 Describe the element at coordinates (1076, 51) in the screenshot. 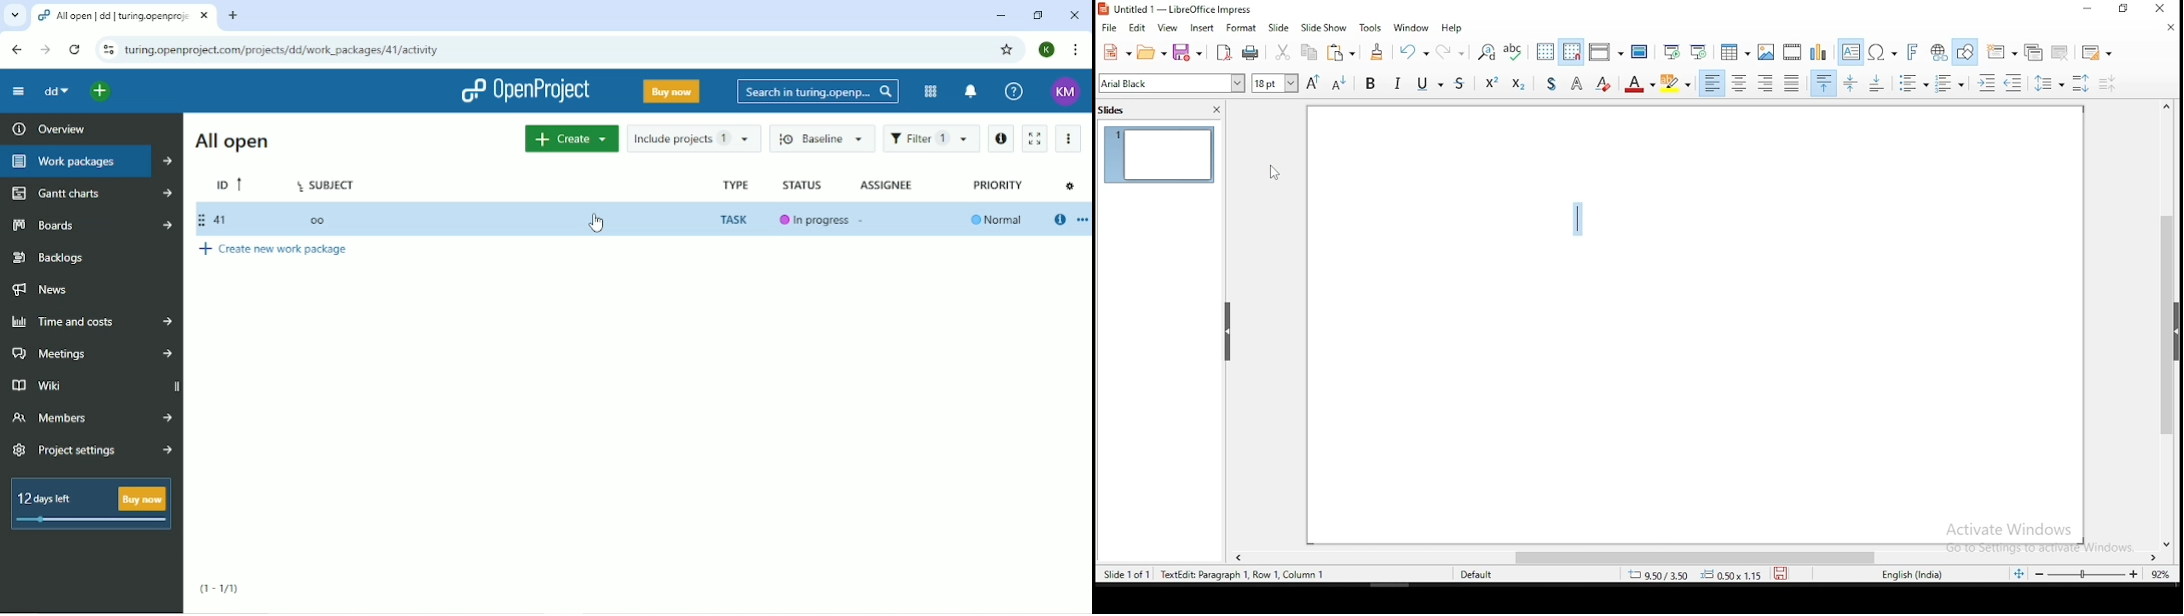

I see `Customize and control google chrome` at that location.